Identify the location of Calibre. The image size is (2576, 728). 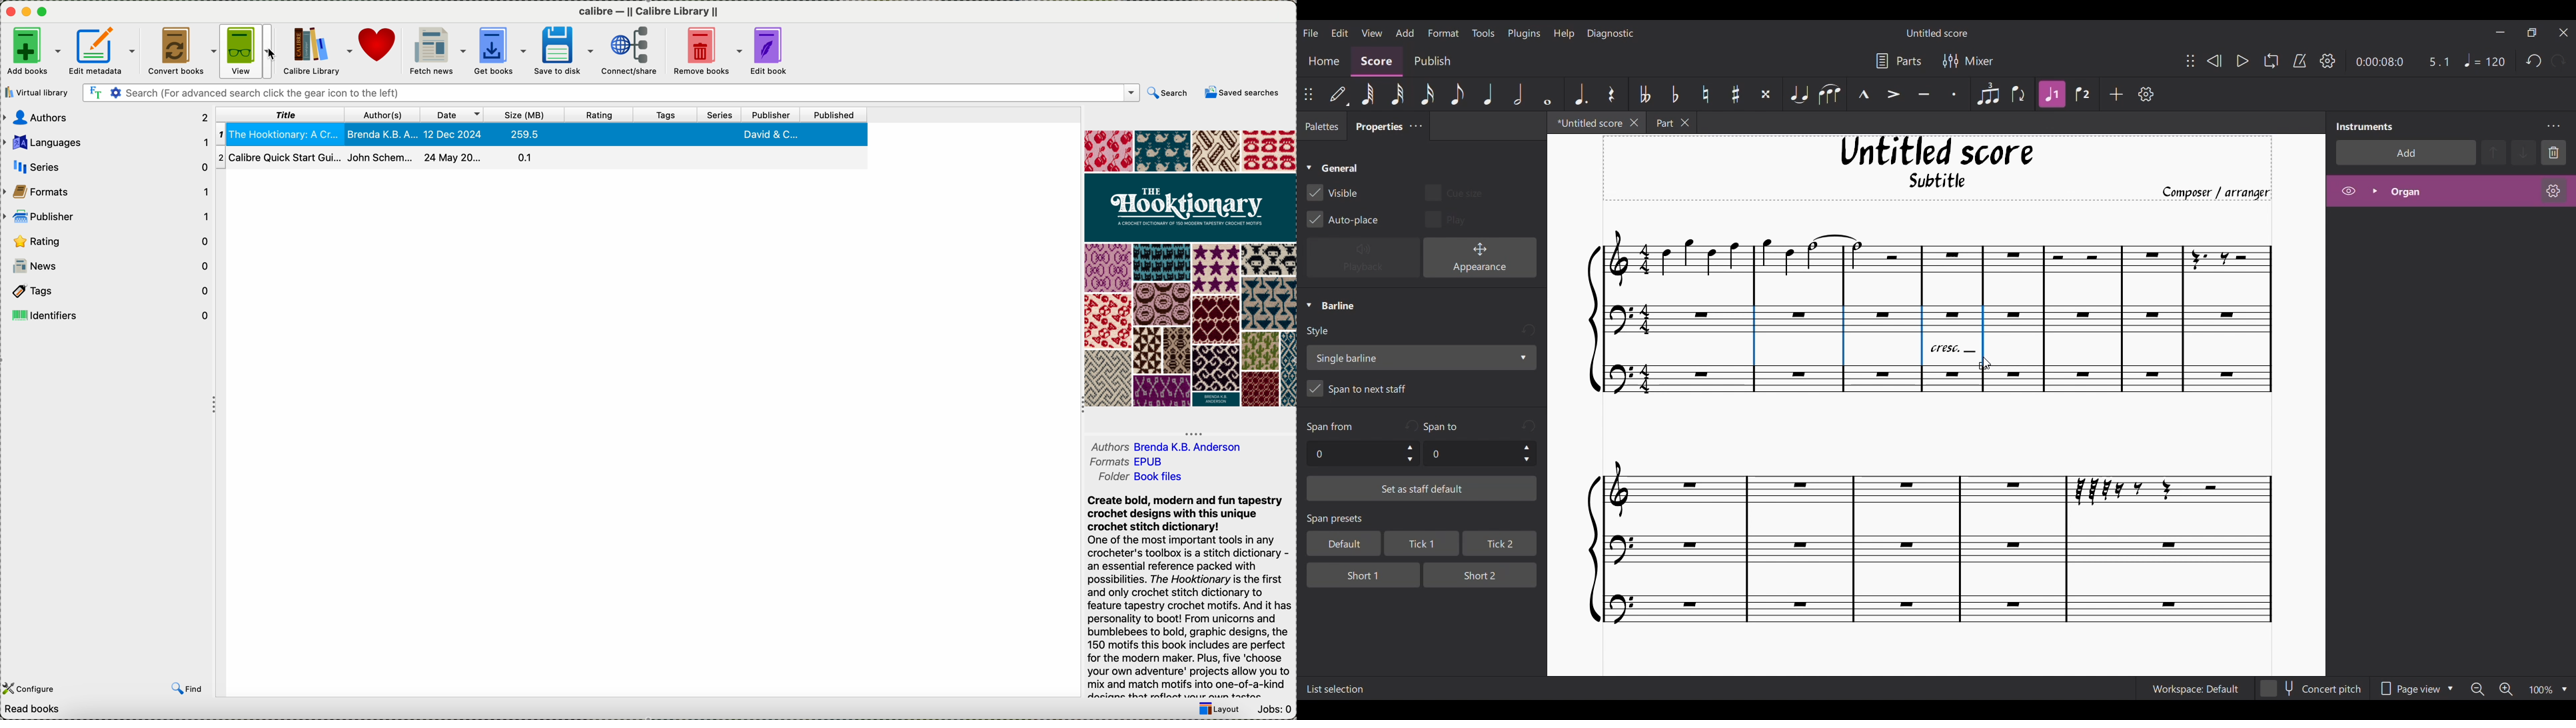
(651, 11).